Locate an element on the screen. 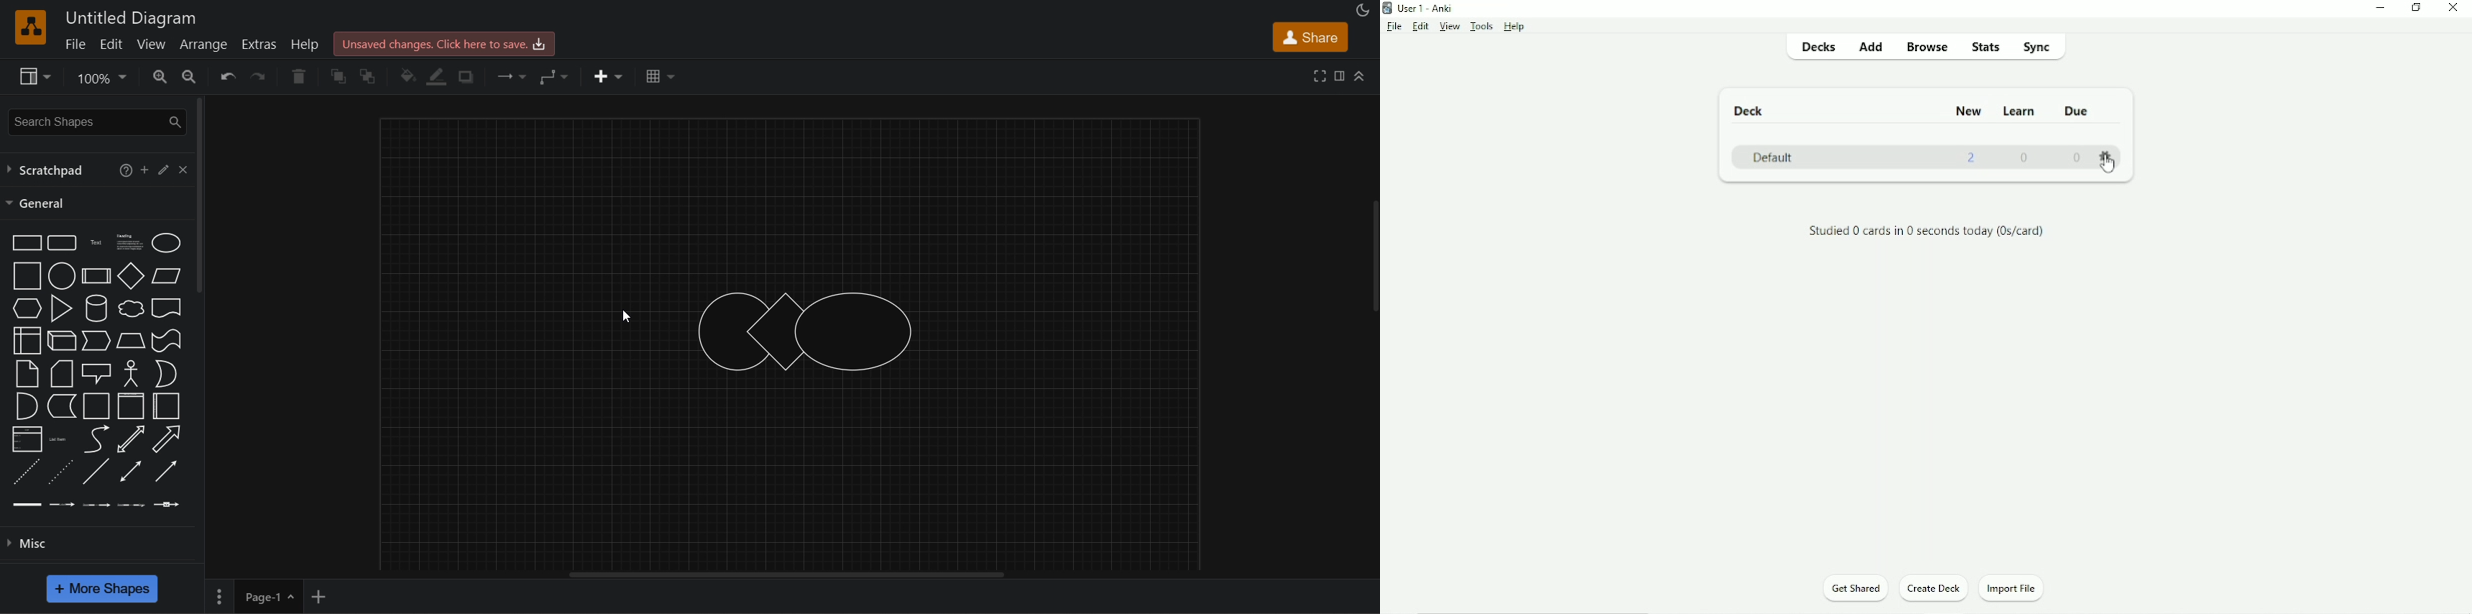 The image size is (2492, 616). list is located at coordinates (26, 439).